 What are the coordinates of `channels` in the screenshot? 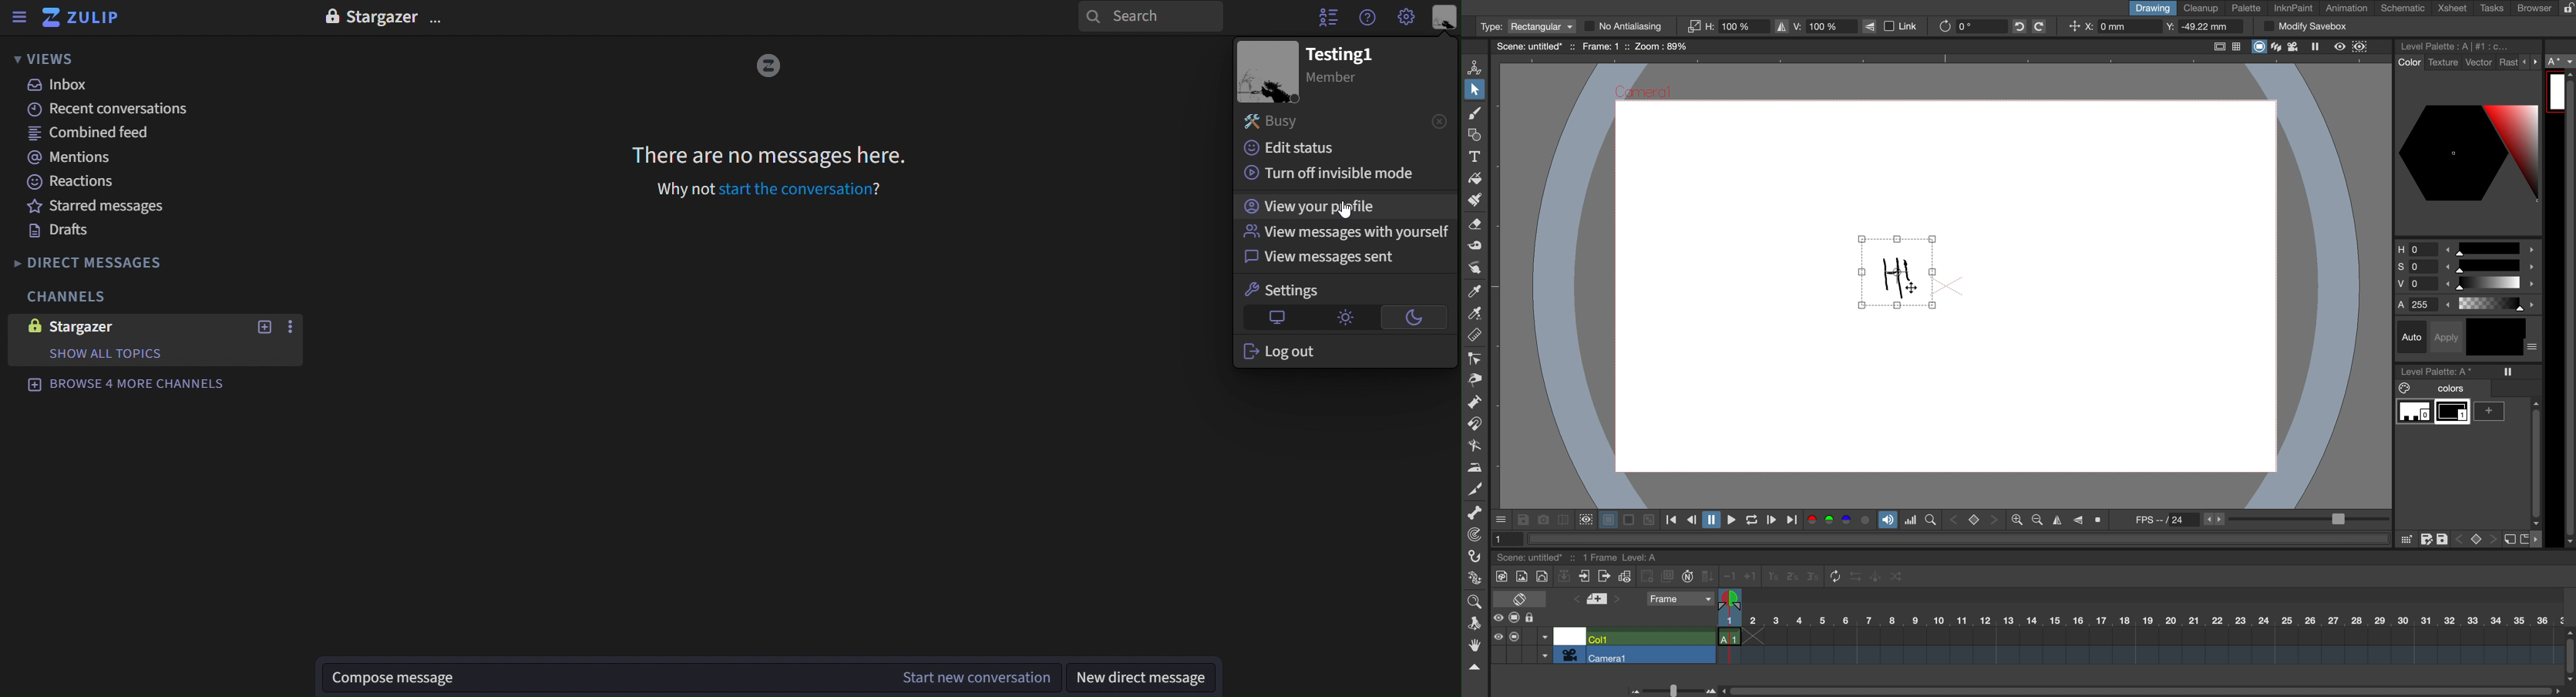 It's located at (72, 297).